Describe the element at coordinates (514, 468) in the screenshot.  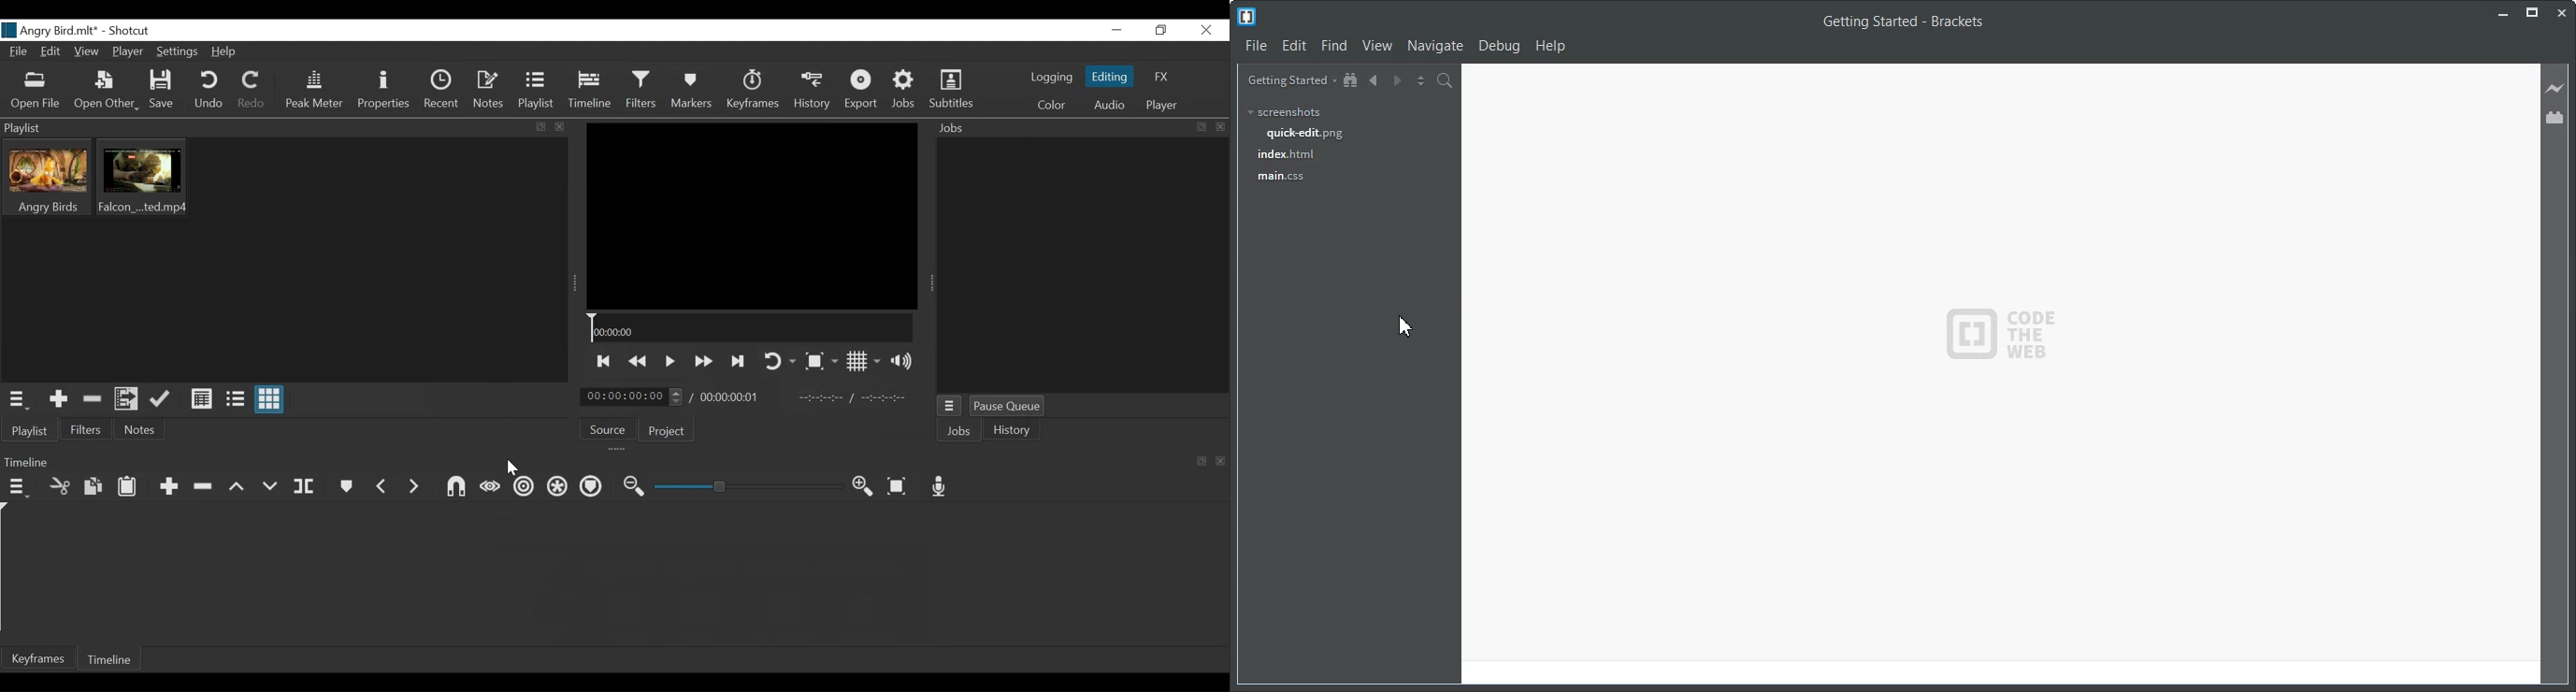
I see `Cursor` at that location.